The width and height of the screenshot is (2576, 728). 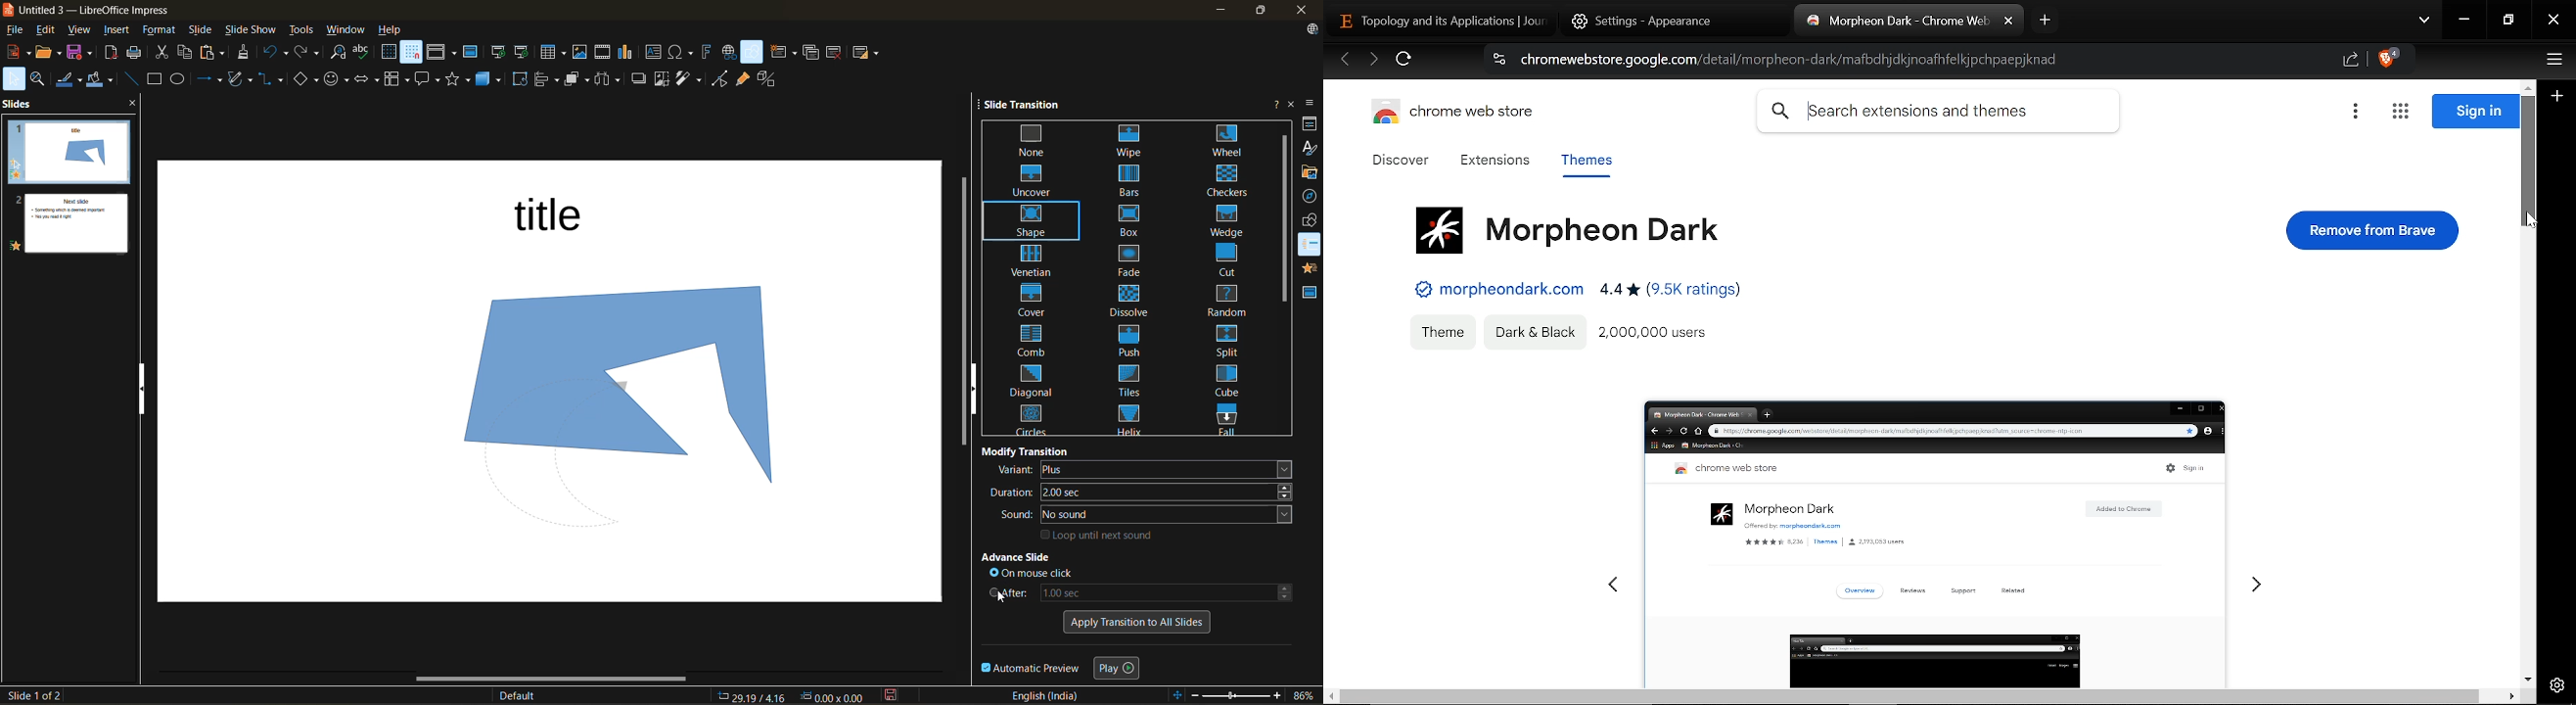 What do you see at coordinates (123, 31) in the screenshot?
I see `insert` at bounding box center [123, 31].